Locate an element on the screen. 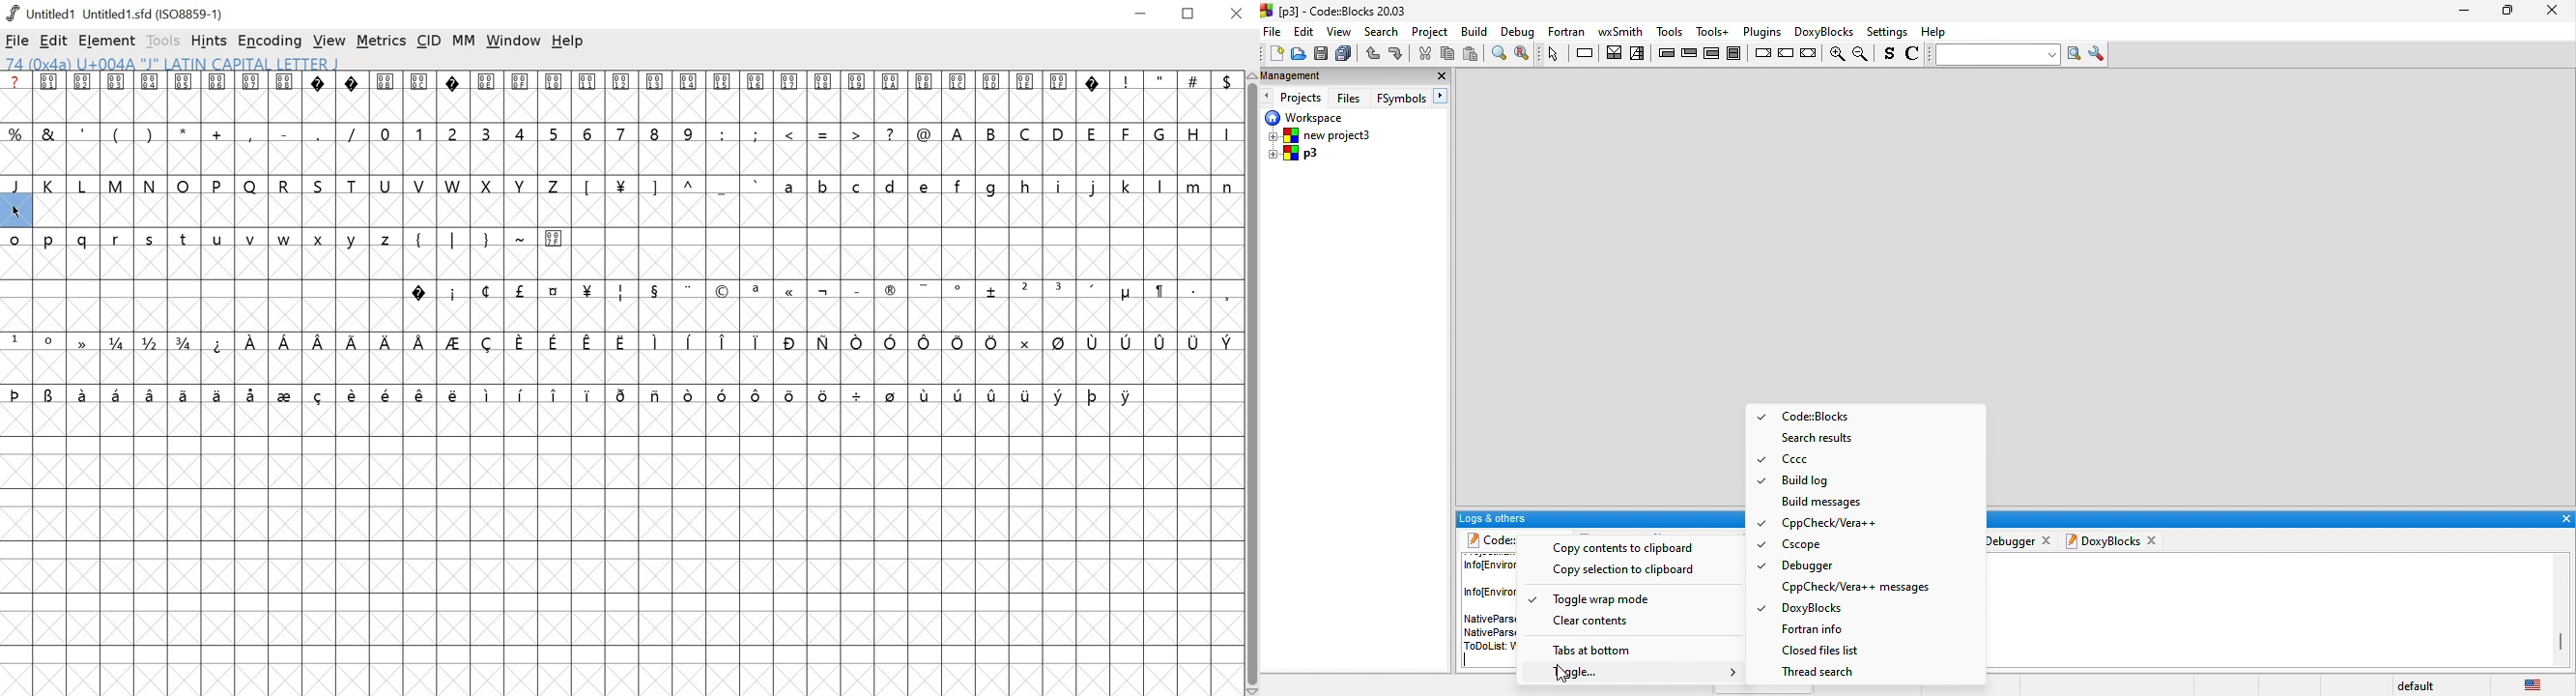 The height and width of the screenshot is (700, 2576). thread search is located at coordinates (1825, 673).